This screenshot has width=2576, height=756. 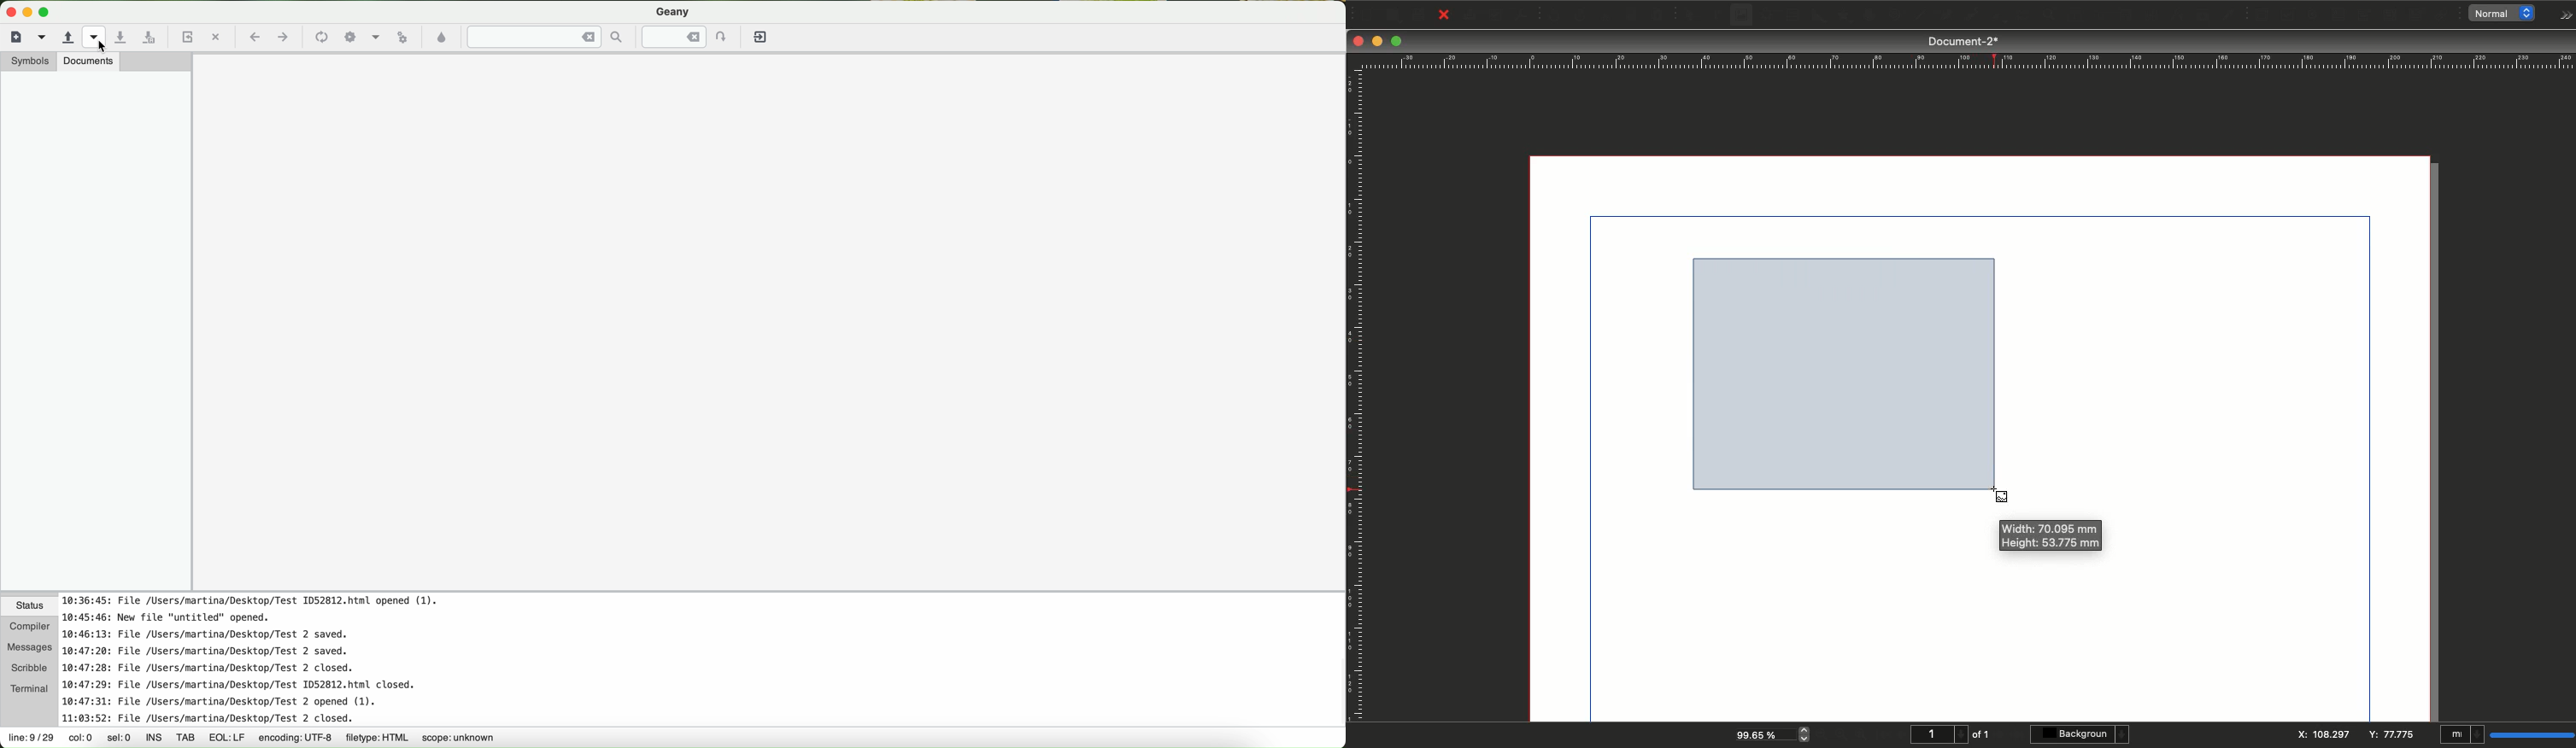 I want to click on Line, so click(x=1919, y=16).